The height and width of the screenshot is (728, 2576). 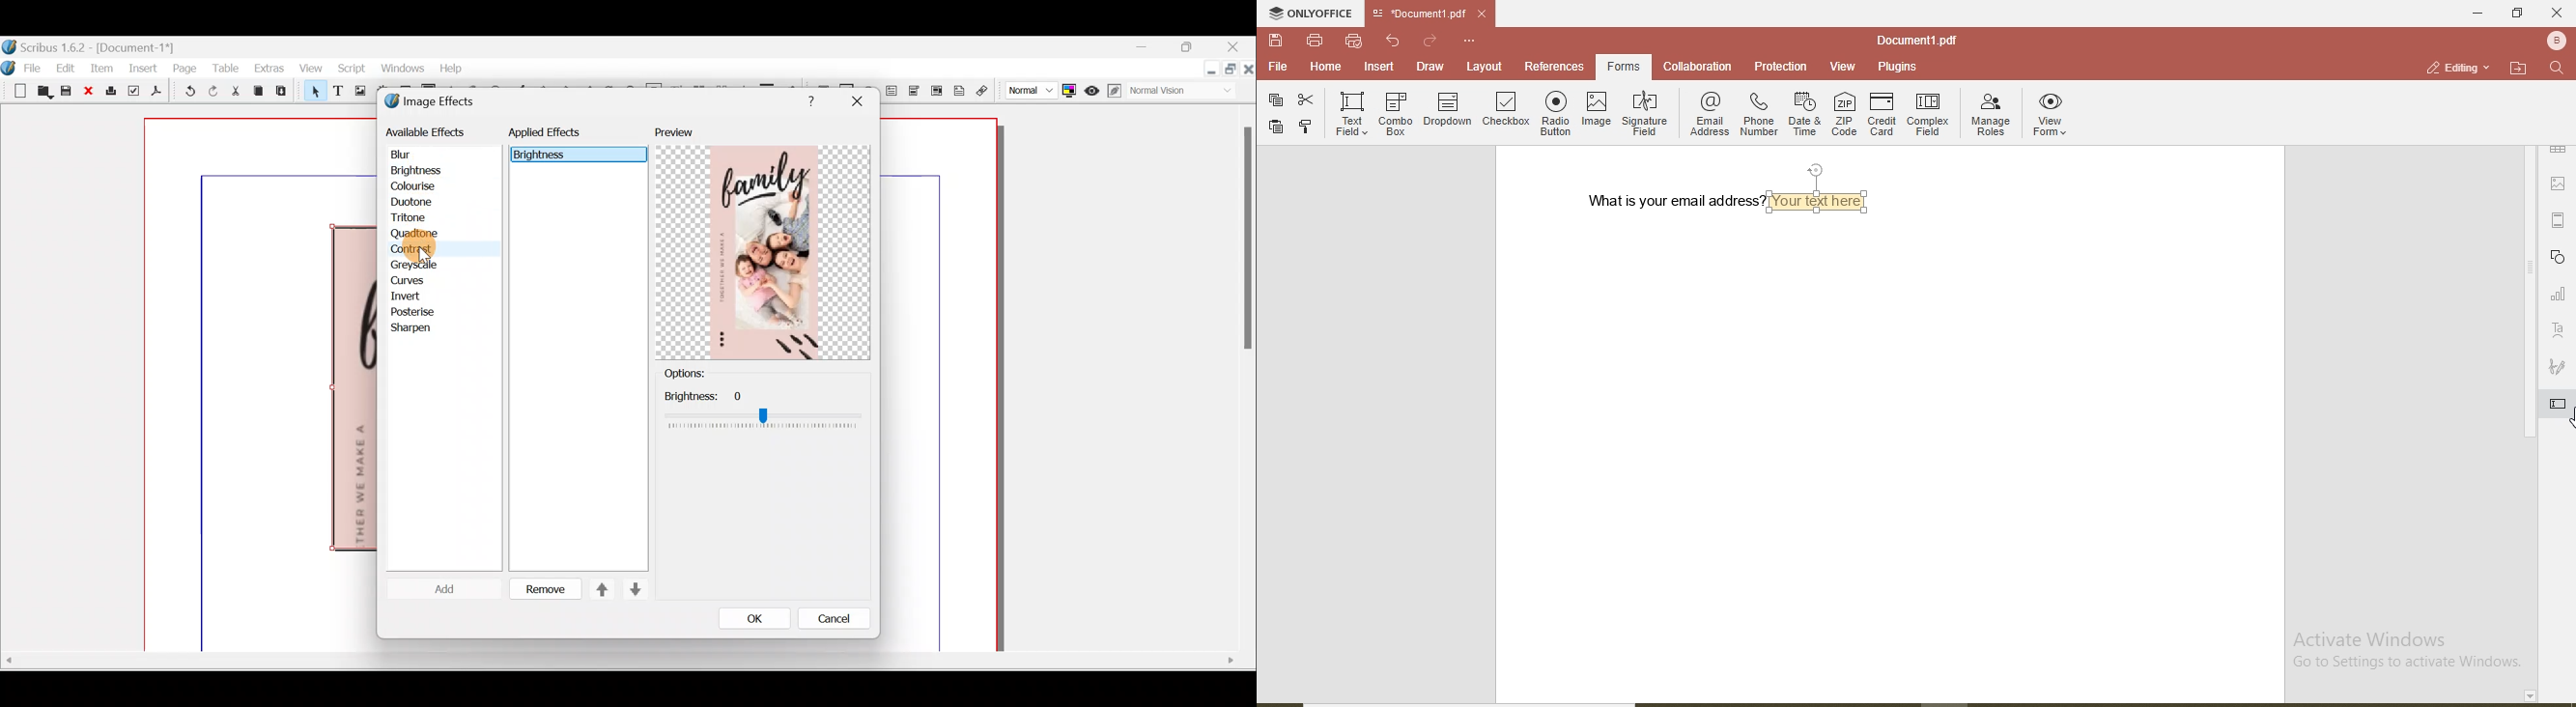 I want to click on find, so click(x=2557, y=69).